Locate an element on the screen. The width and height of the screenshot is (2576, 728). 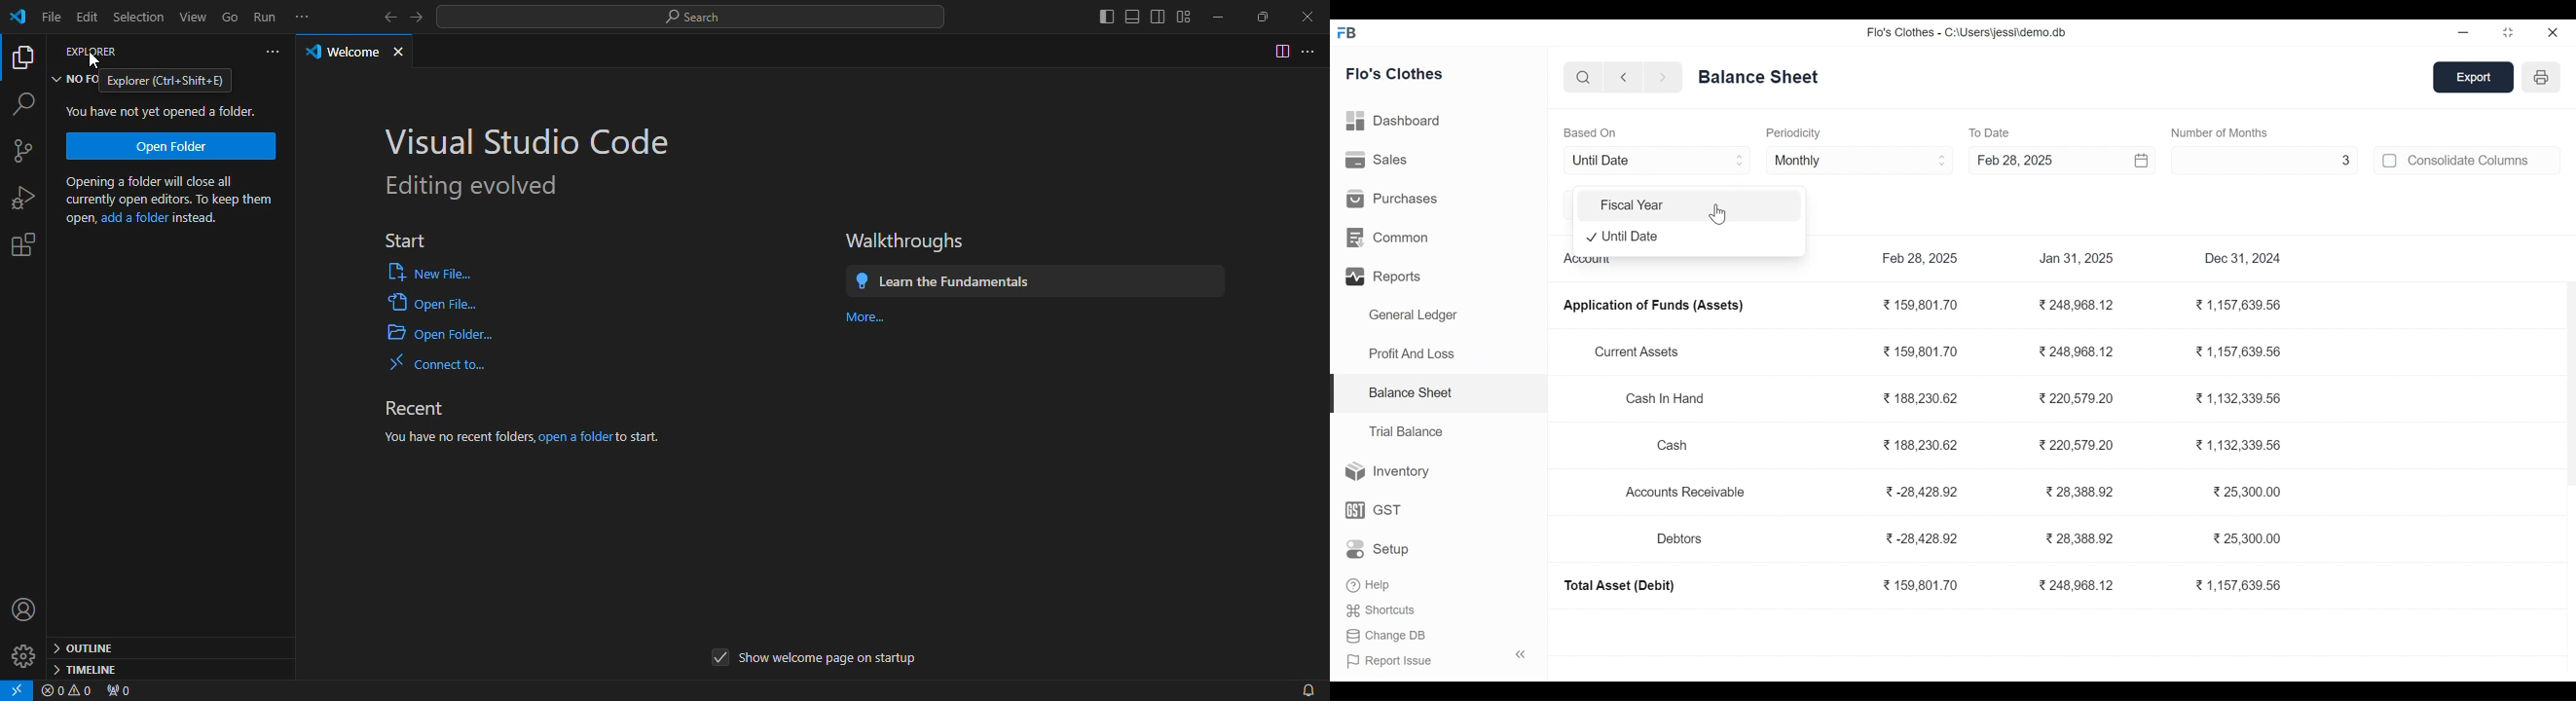
Cash In Hand %188,230.62 %220,579.20 %1,132,339.56 is located at coordinates (1956, 400).